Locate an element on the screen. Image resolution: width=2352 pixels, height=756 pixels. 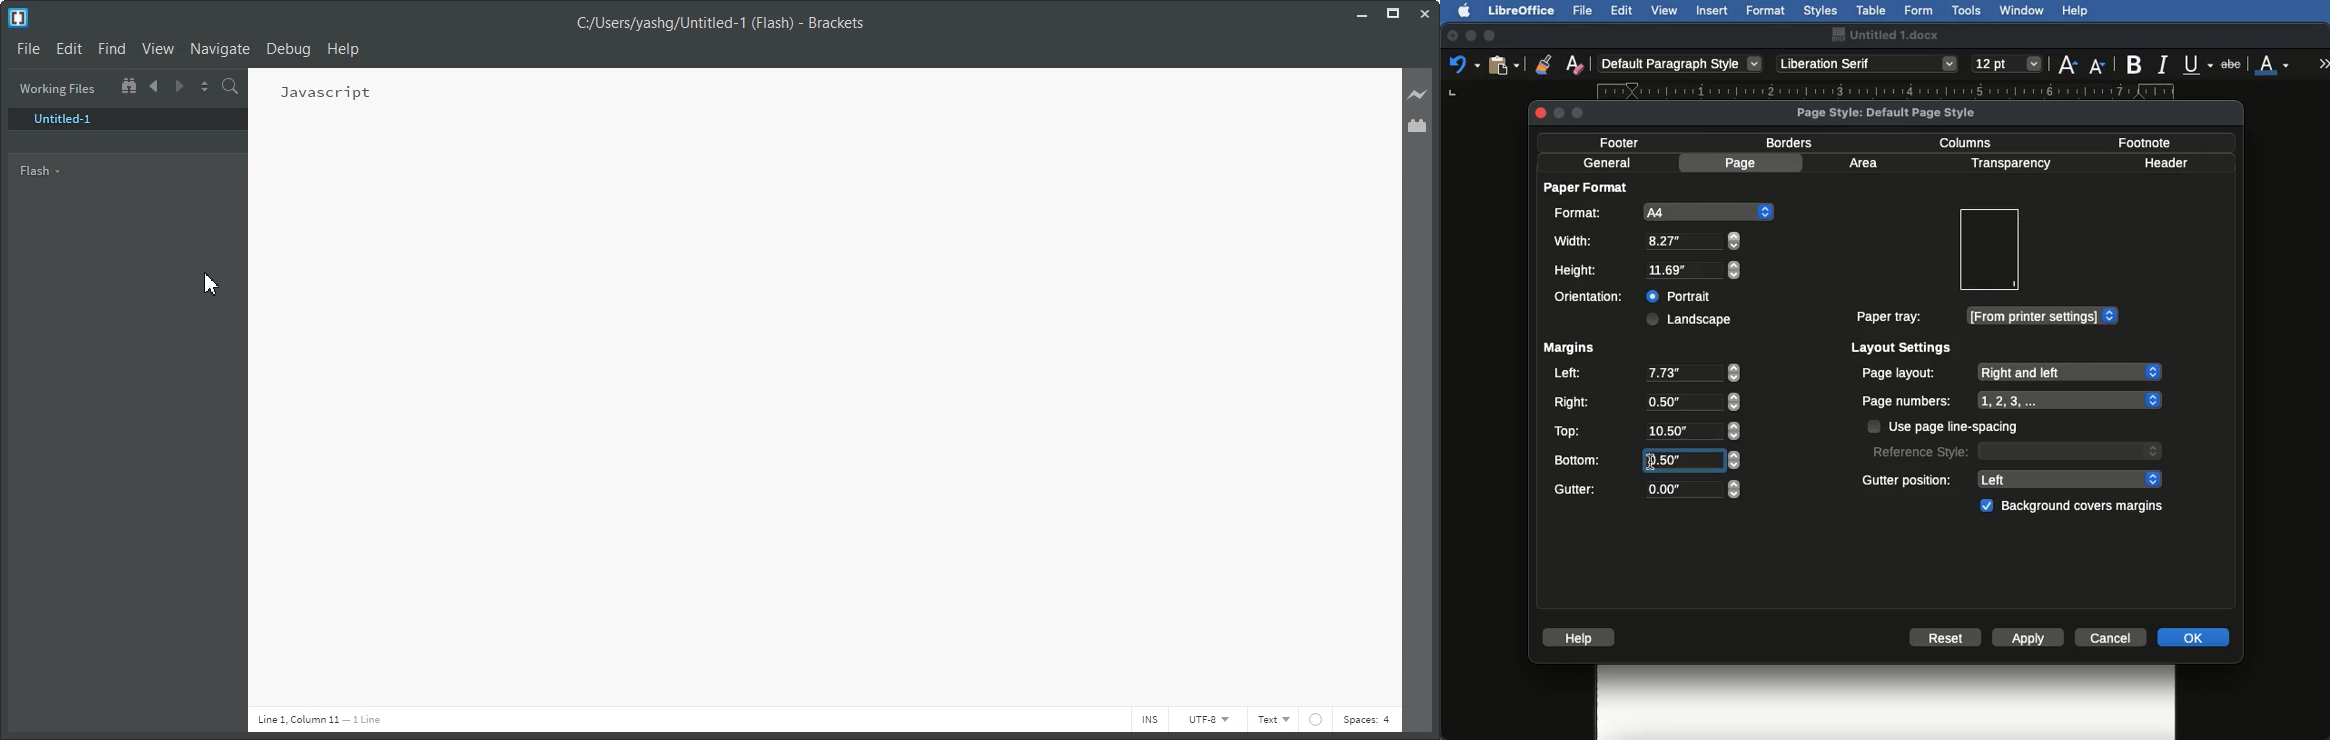
File is located at coordinates (1585, 10).